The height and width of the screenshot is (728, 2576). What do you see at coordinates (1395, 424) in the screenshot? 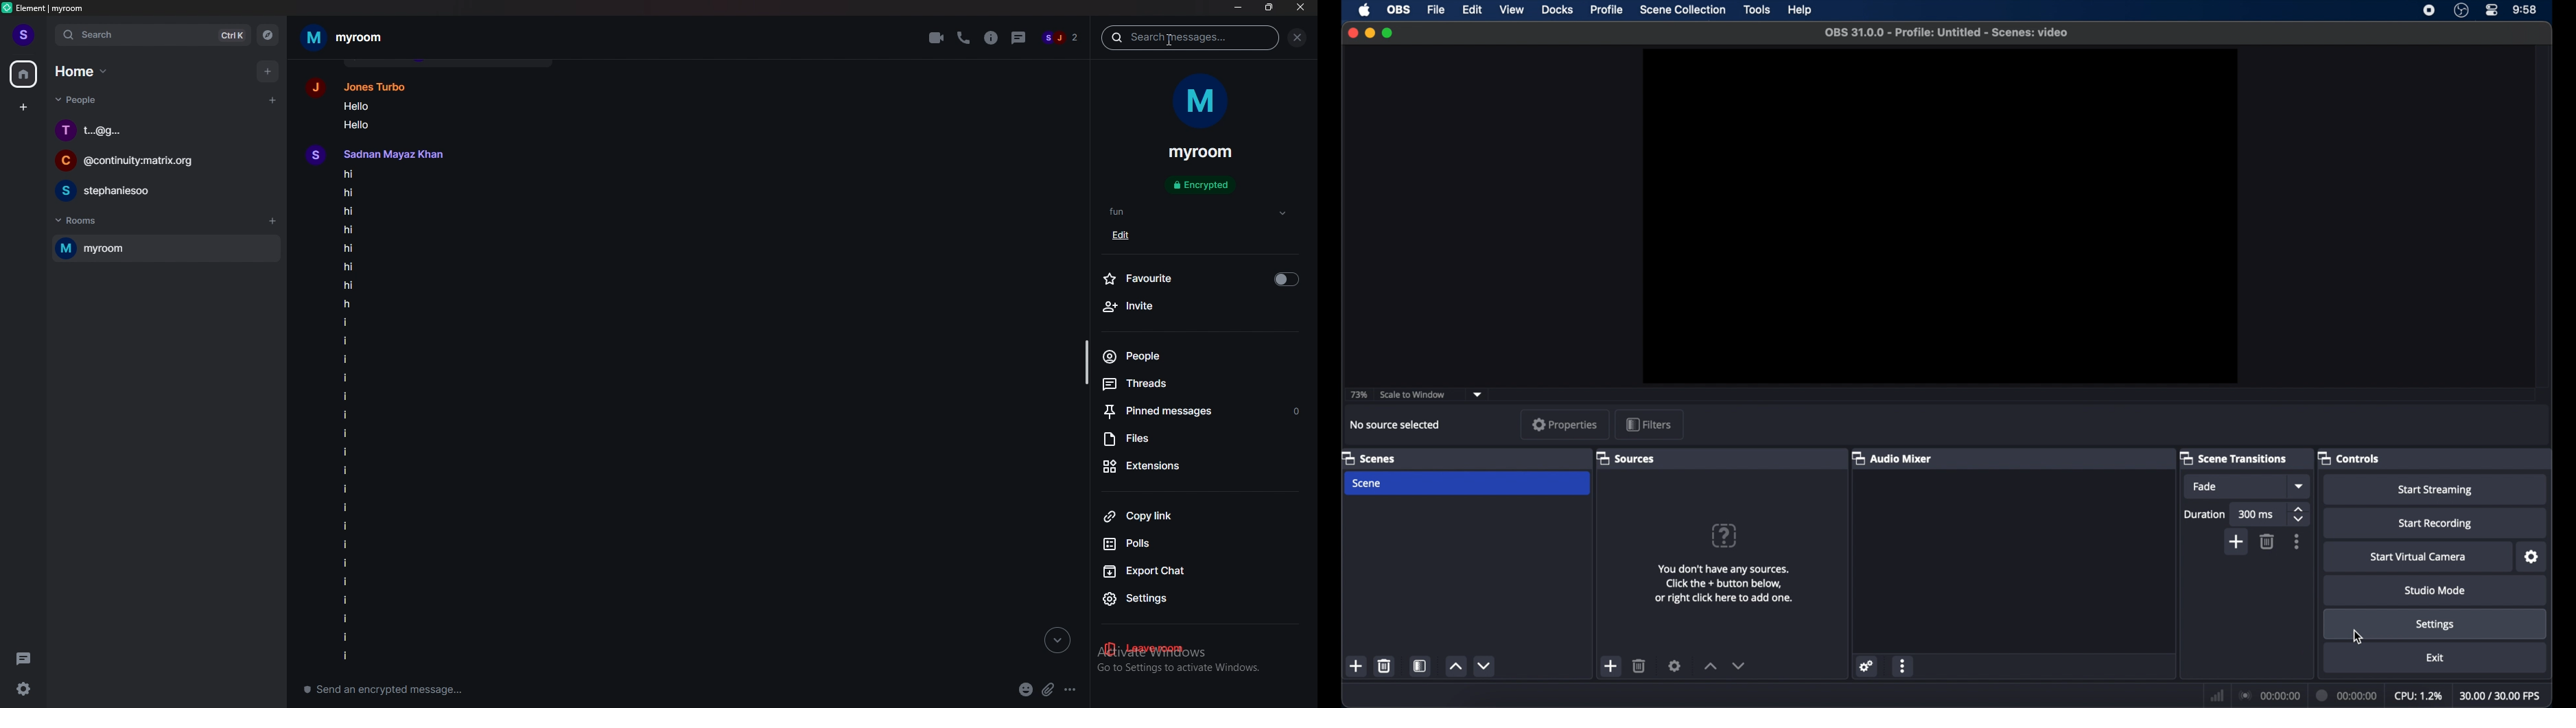
I see `no source selected ` at bounding box center [1395, 424].